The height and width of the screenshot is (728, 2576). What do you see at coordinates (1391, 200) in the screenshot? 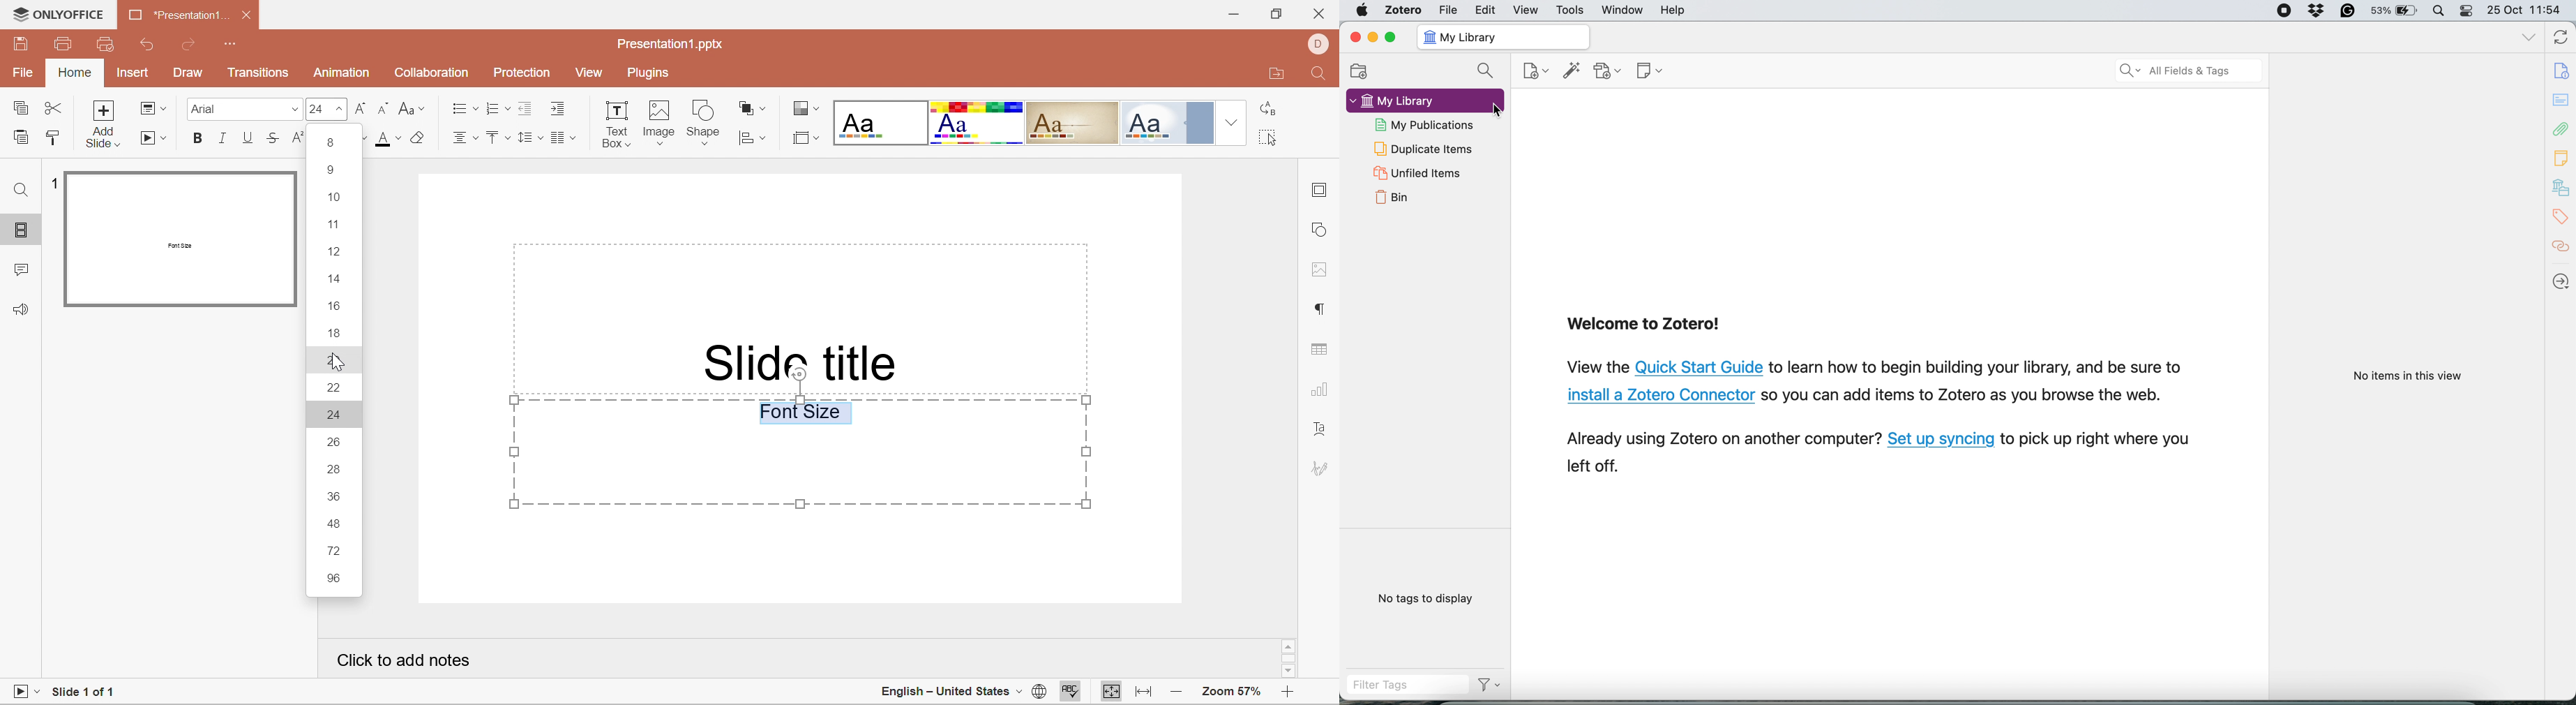
I see `bin` at bounding box center [1391, 200].